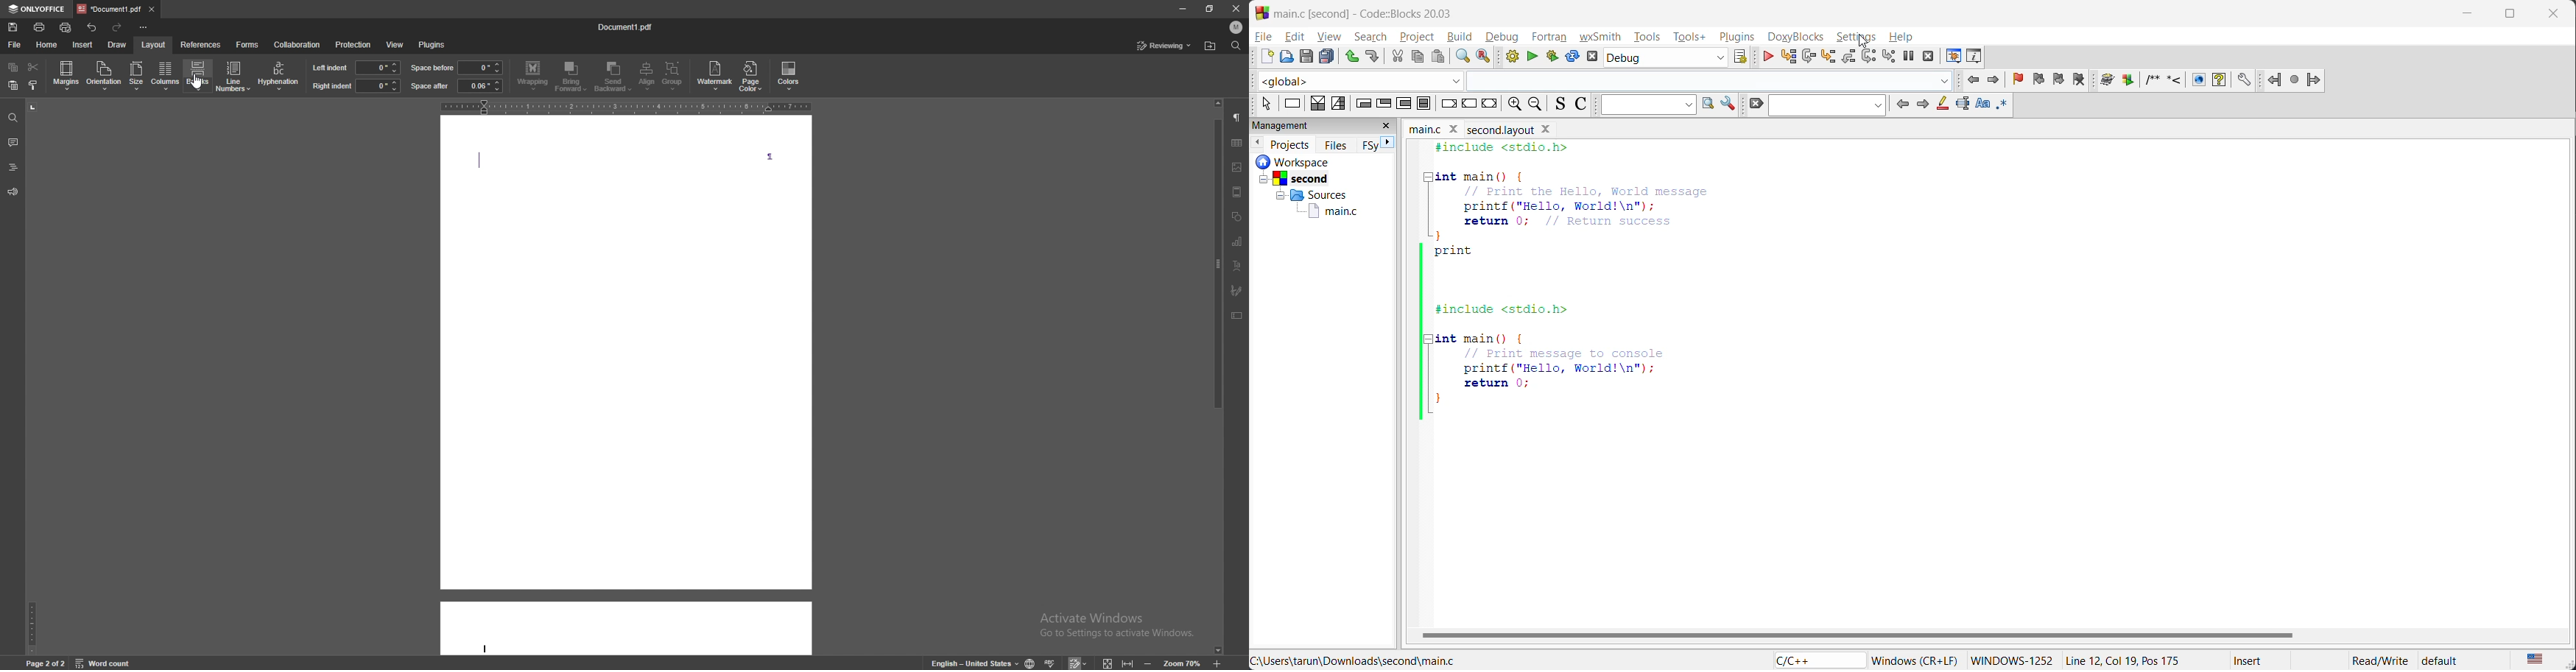  Describe the element at coordinates (433, 68) in the screenshot. I see `space before` at that location.